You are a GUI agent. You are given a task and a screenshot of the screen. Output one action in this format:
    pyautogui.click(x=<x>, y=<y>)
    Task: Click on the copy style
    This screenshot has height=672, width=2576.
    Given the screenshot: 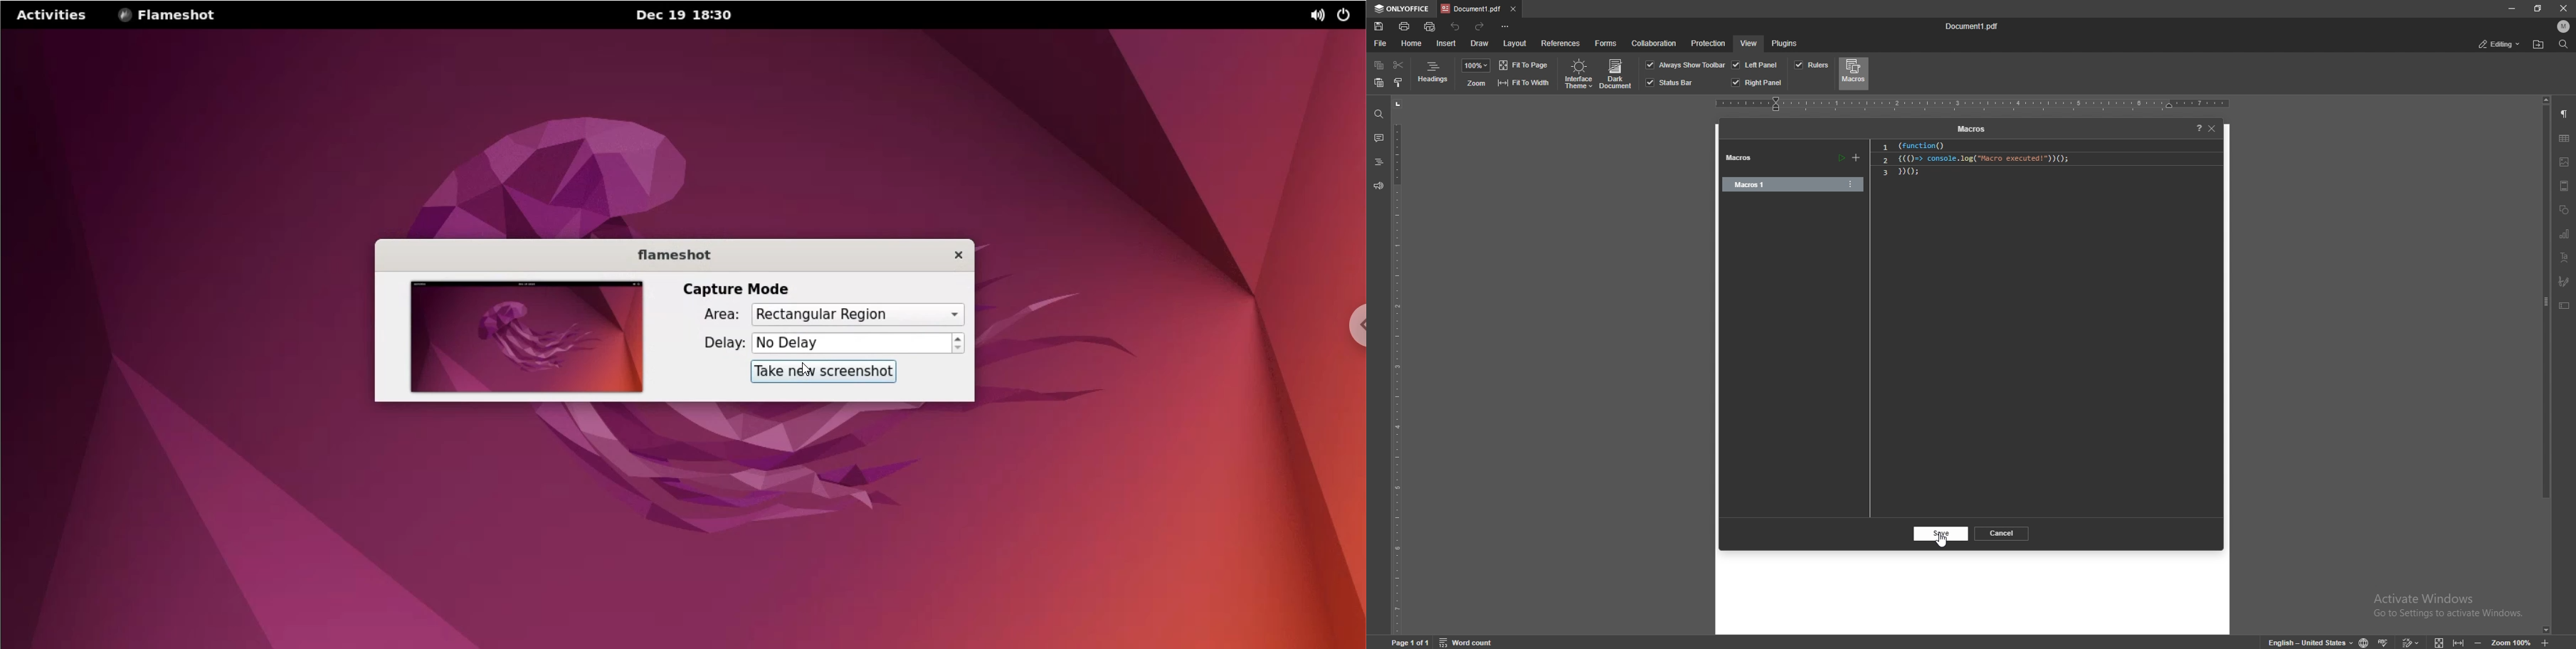 What is the action you would take?
    pyautogui.click(x=1398, y=82)
    